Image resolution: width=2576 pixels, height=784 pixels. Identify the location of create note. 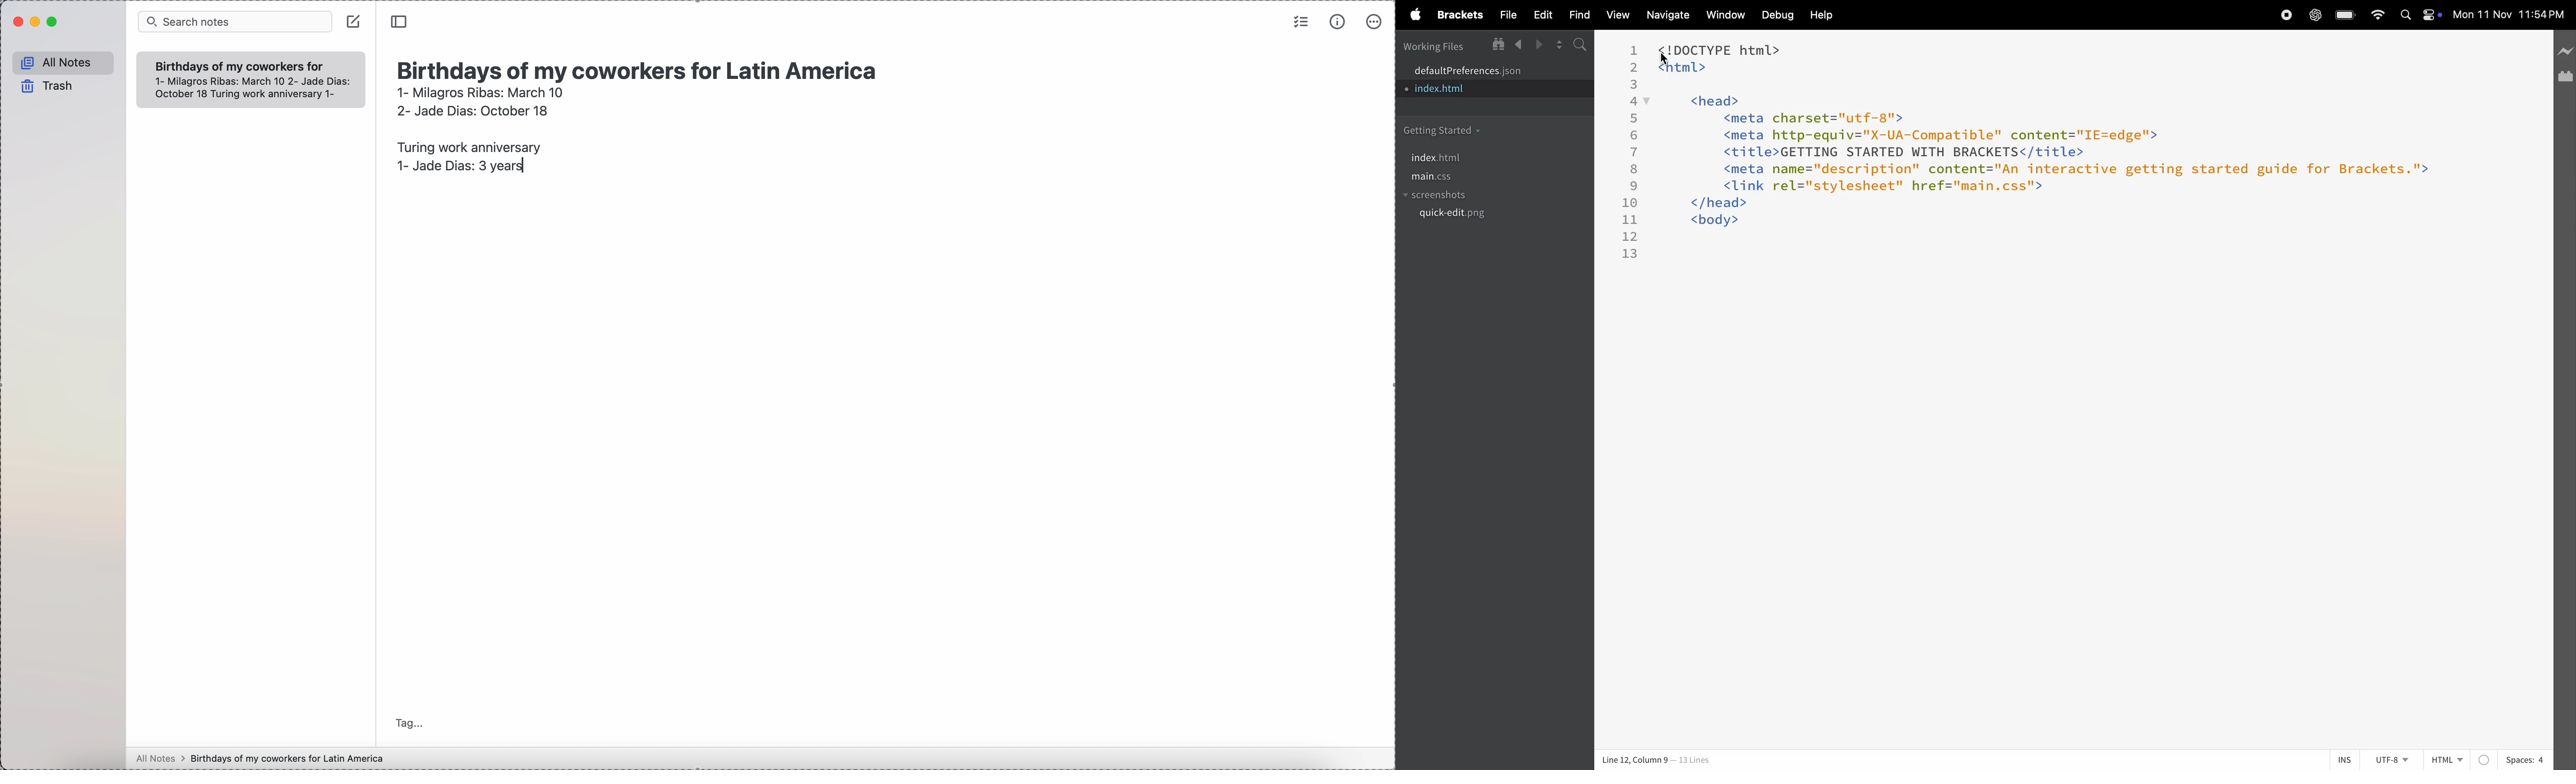
(353, 21).